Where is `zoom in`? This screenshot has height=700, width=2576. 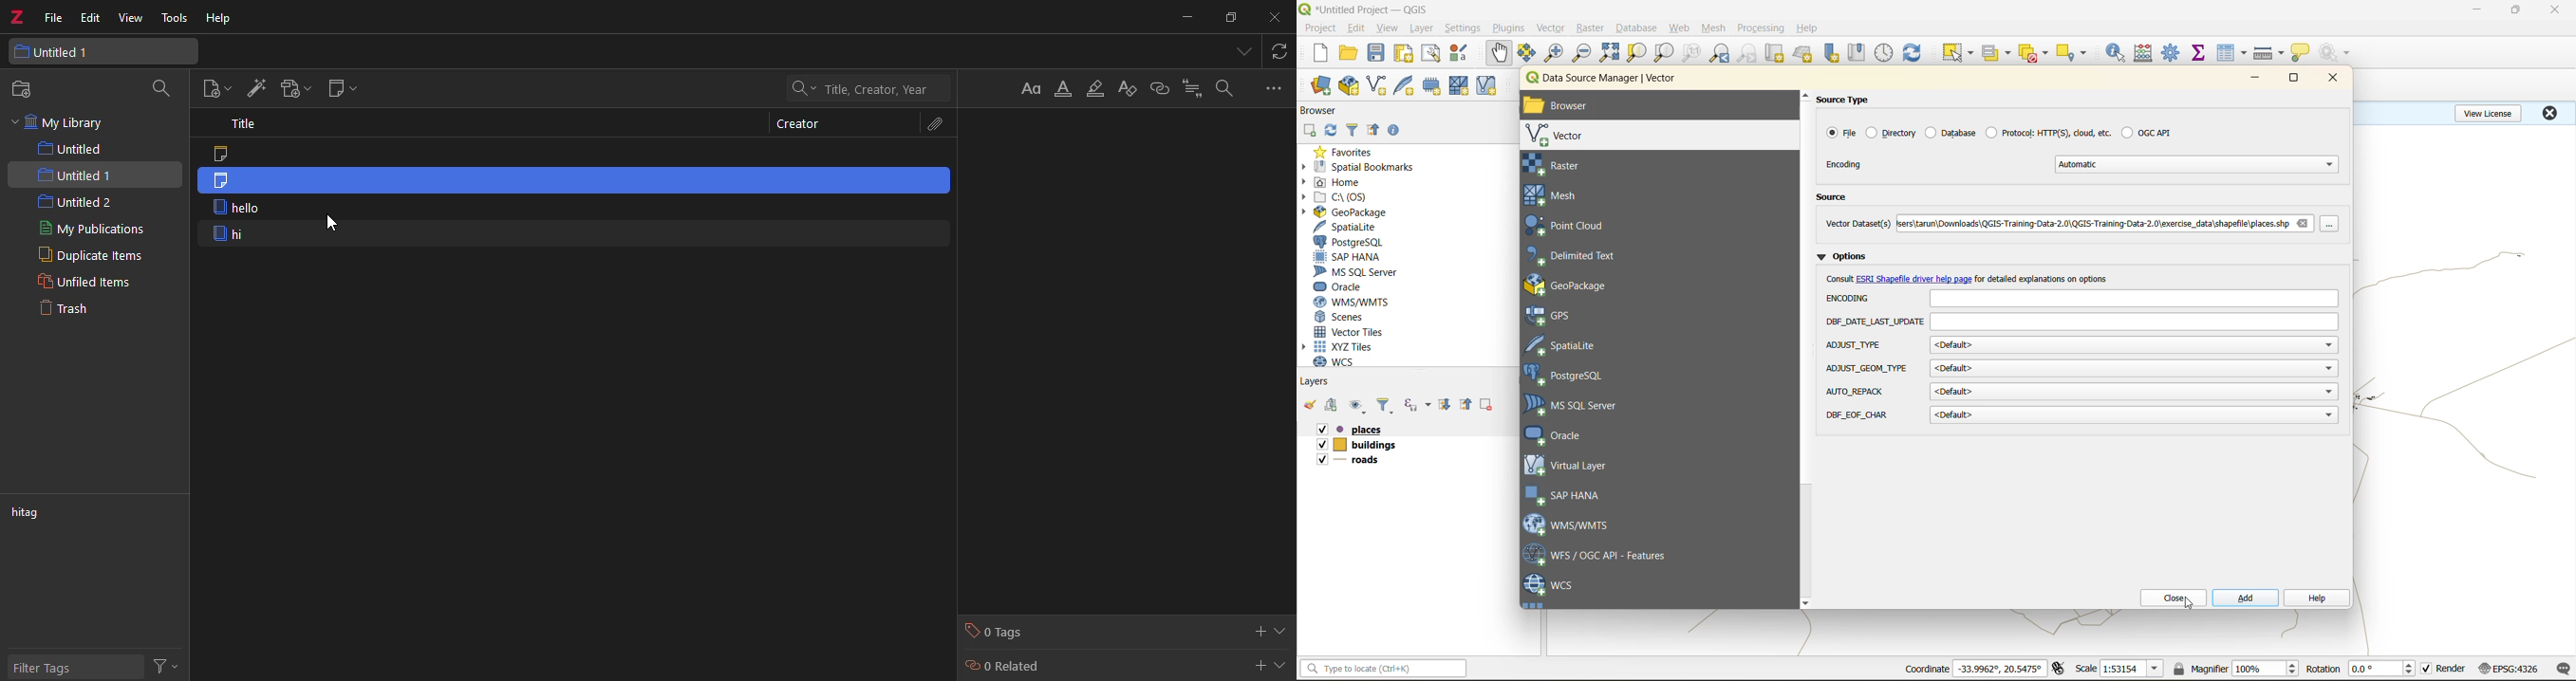 zoom in is located at coordinates (1557, 53).